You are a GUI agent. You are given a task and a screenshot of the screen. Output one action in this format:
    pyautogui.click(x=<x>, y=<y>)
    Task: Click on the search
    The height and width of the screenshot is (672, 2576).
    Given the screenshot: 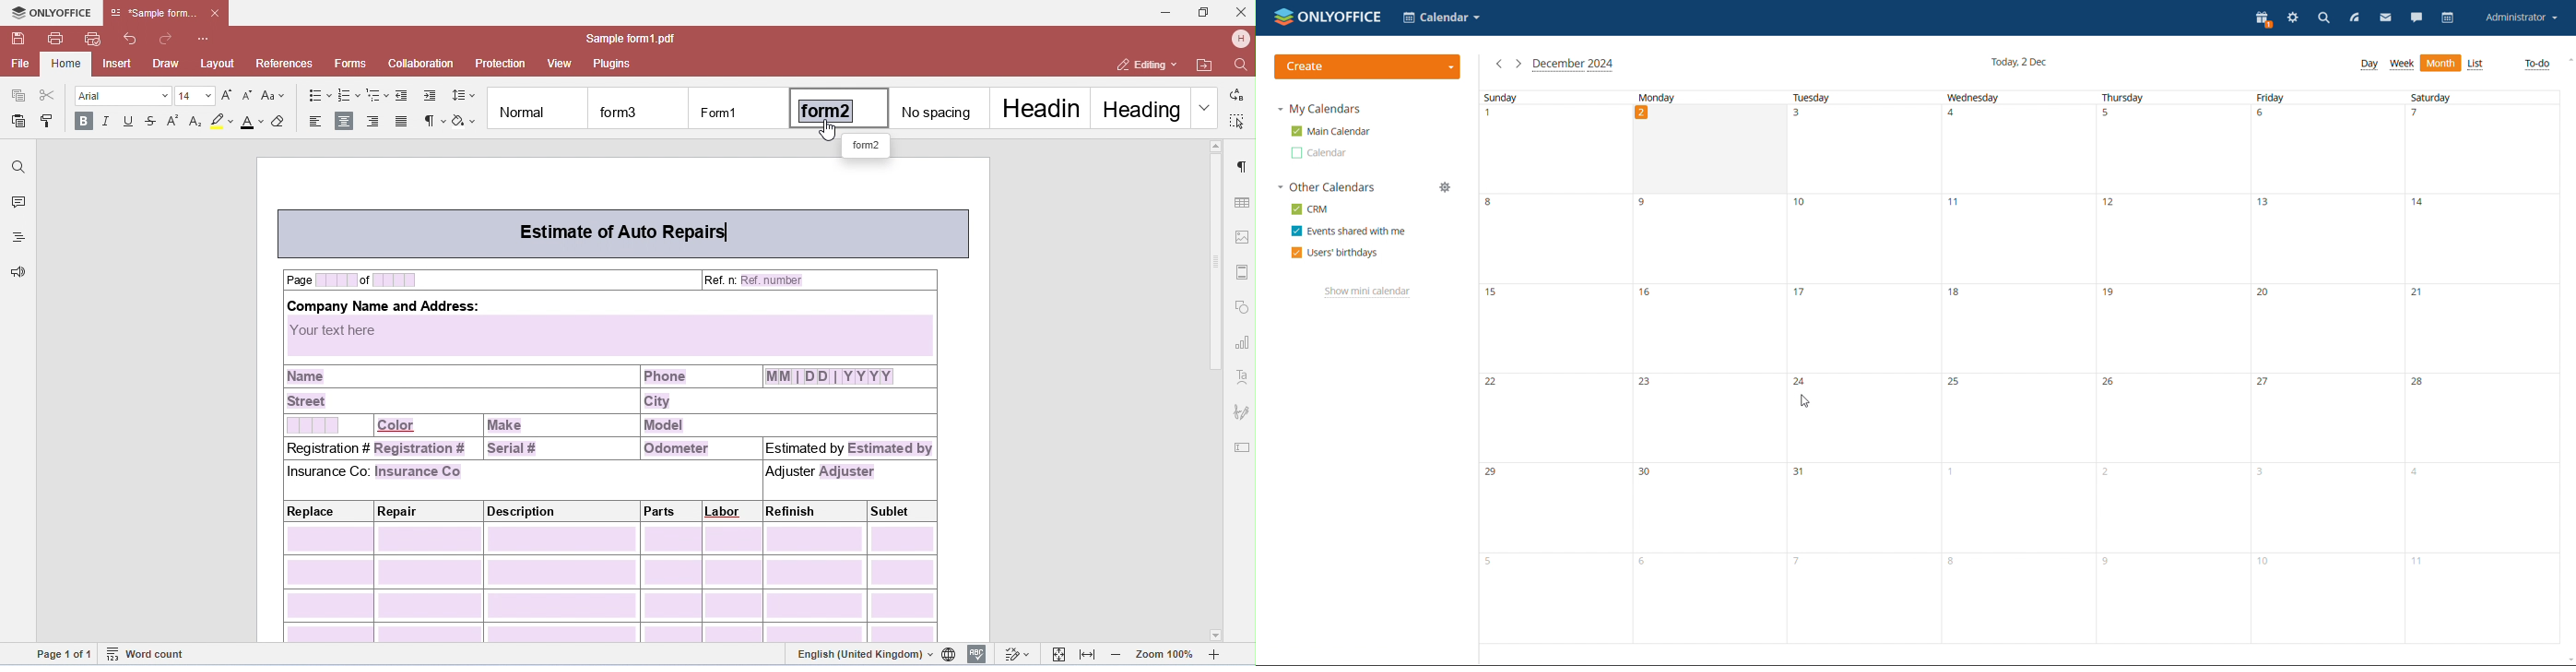 What is the action you would take?
    pyautogui.click(x=2322, y=19)
    